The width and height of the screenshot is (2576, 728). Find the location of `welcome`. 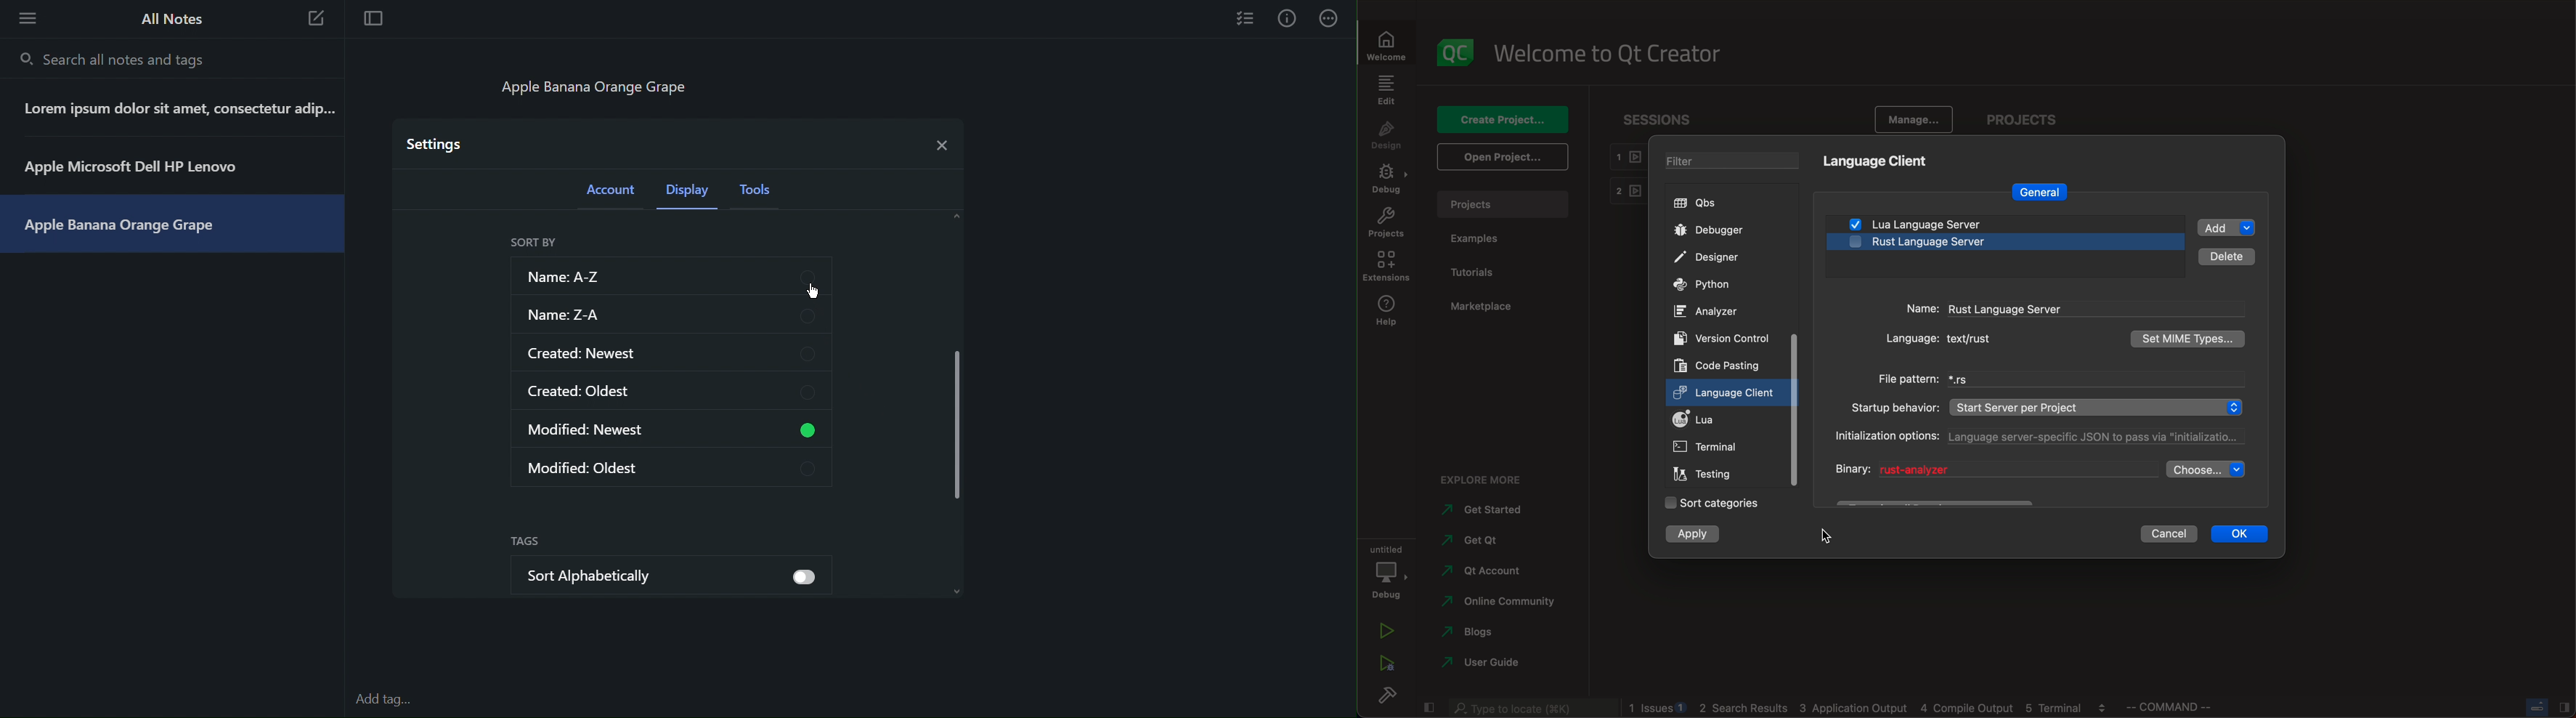

welcome is located at coordinates (1387, 43).